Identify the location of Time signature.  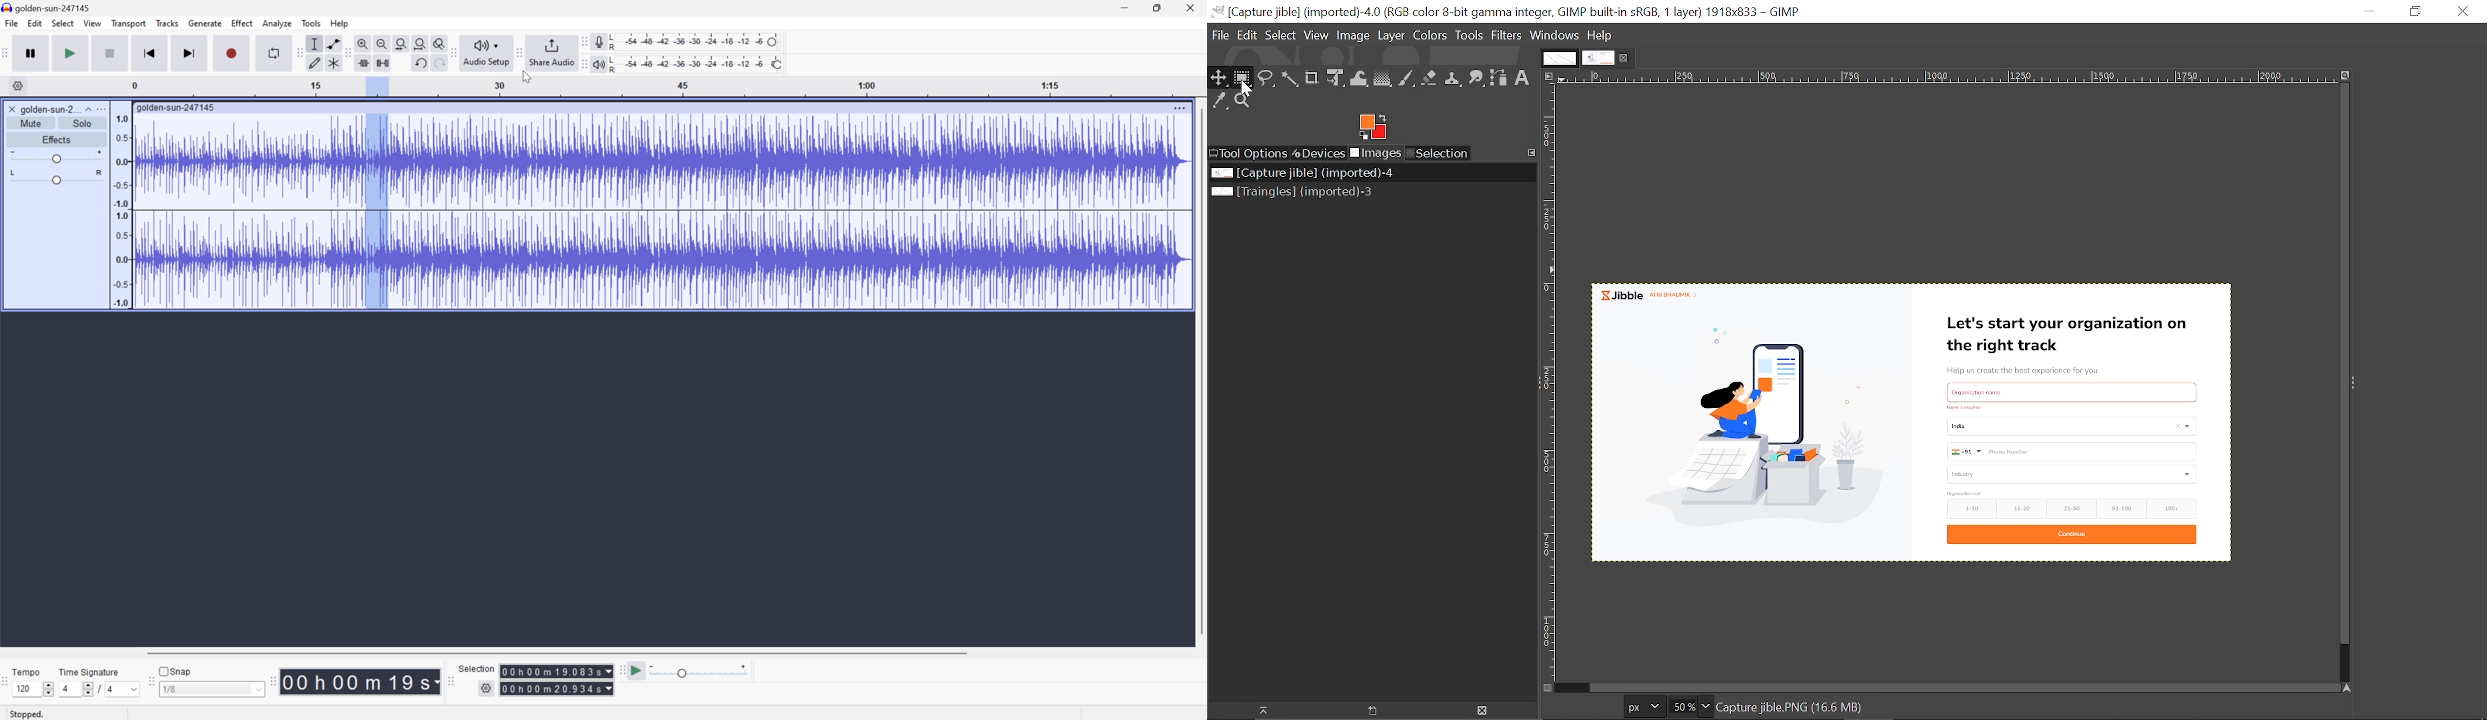
(89, 670).